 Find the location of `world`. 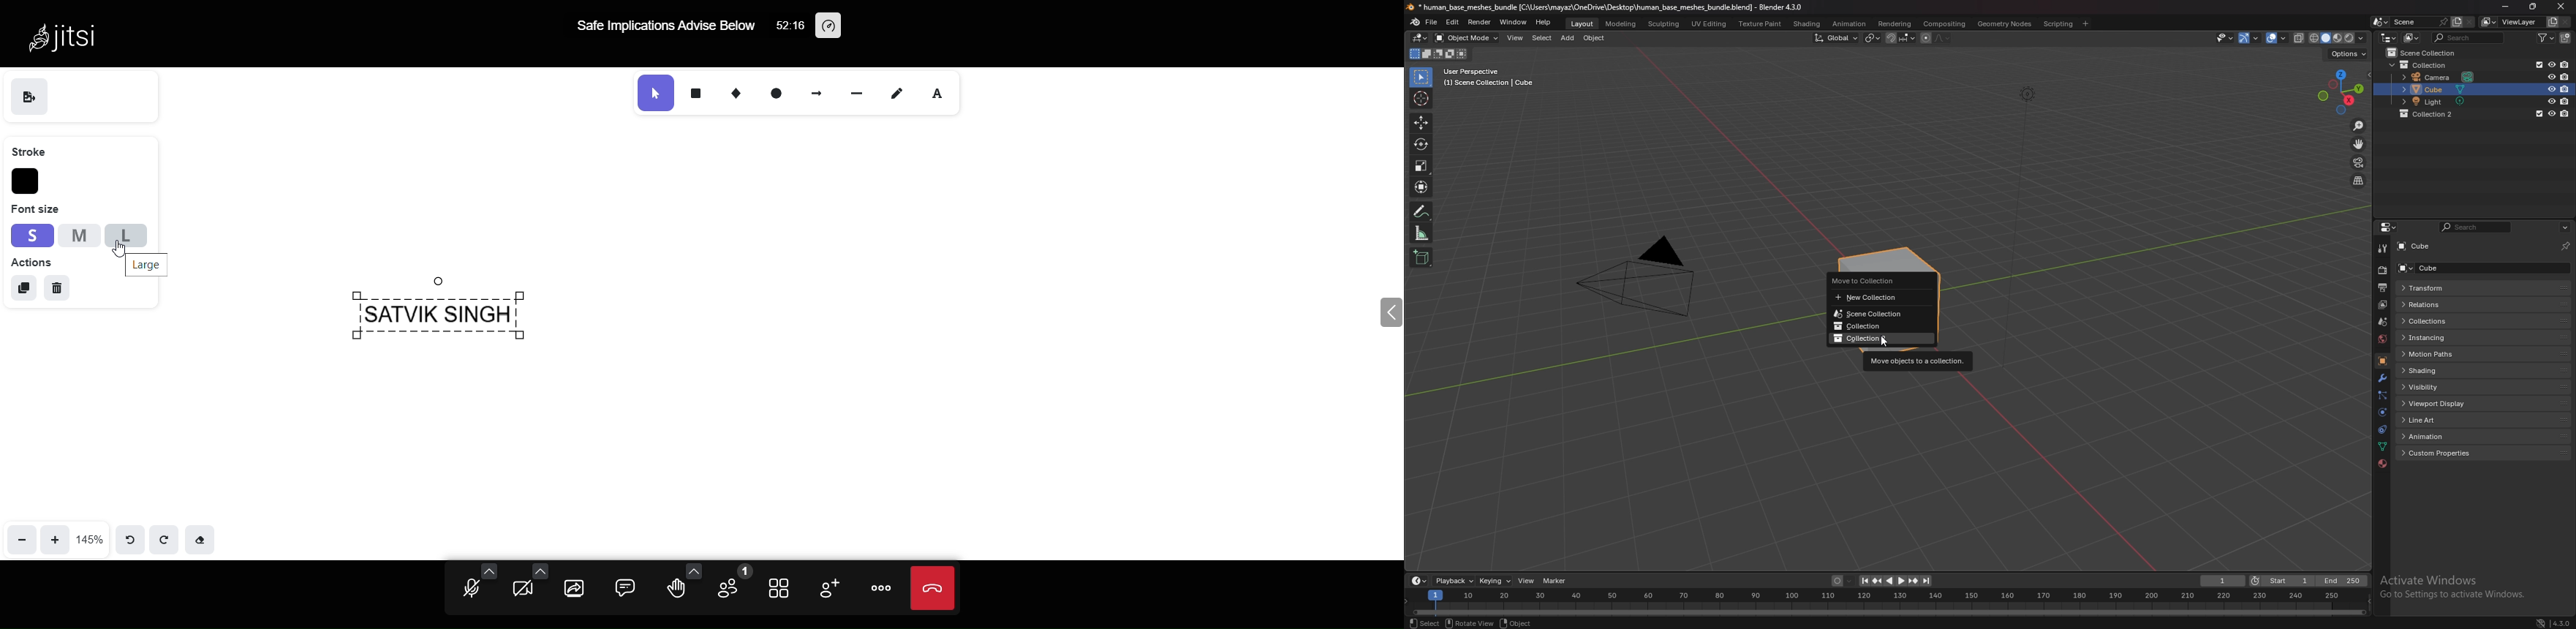

world is located at coordinates (2382, 339).